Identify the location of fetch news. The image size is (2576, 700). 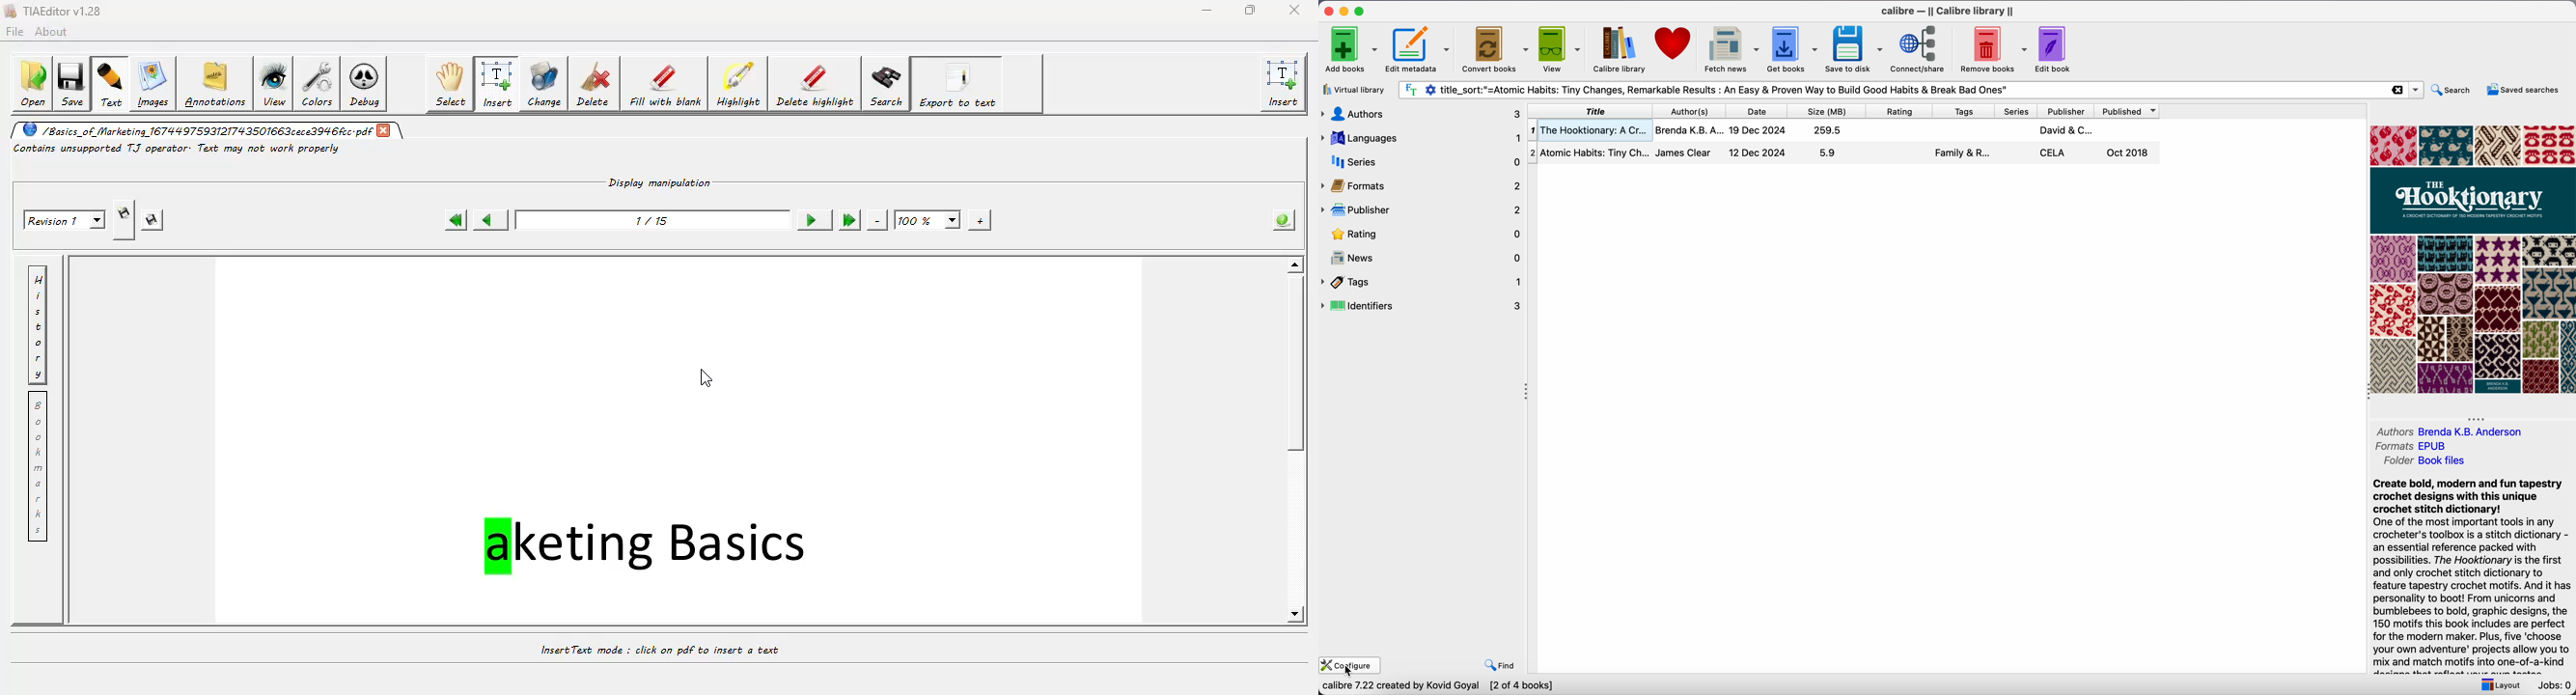
(1731, 48).